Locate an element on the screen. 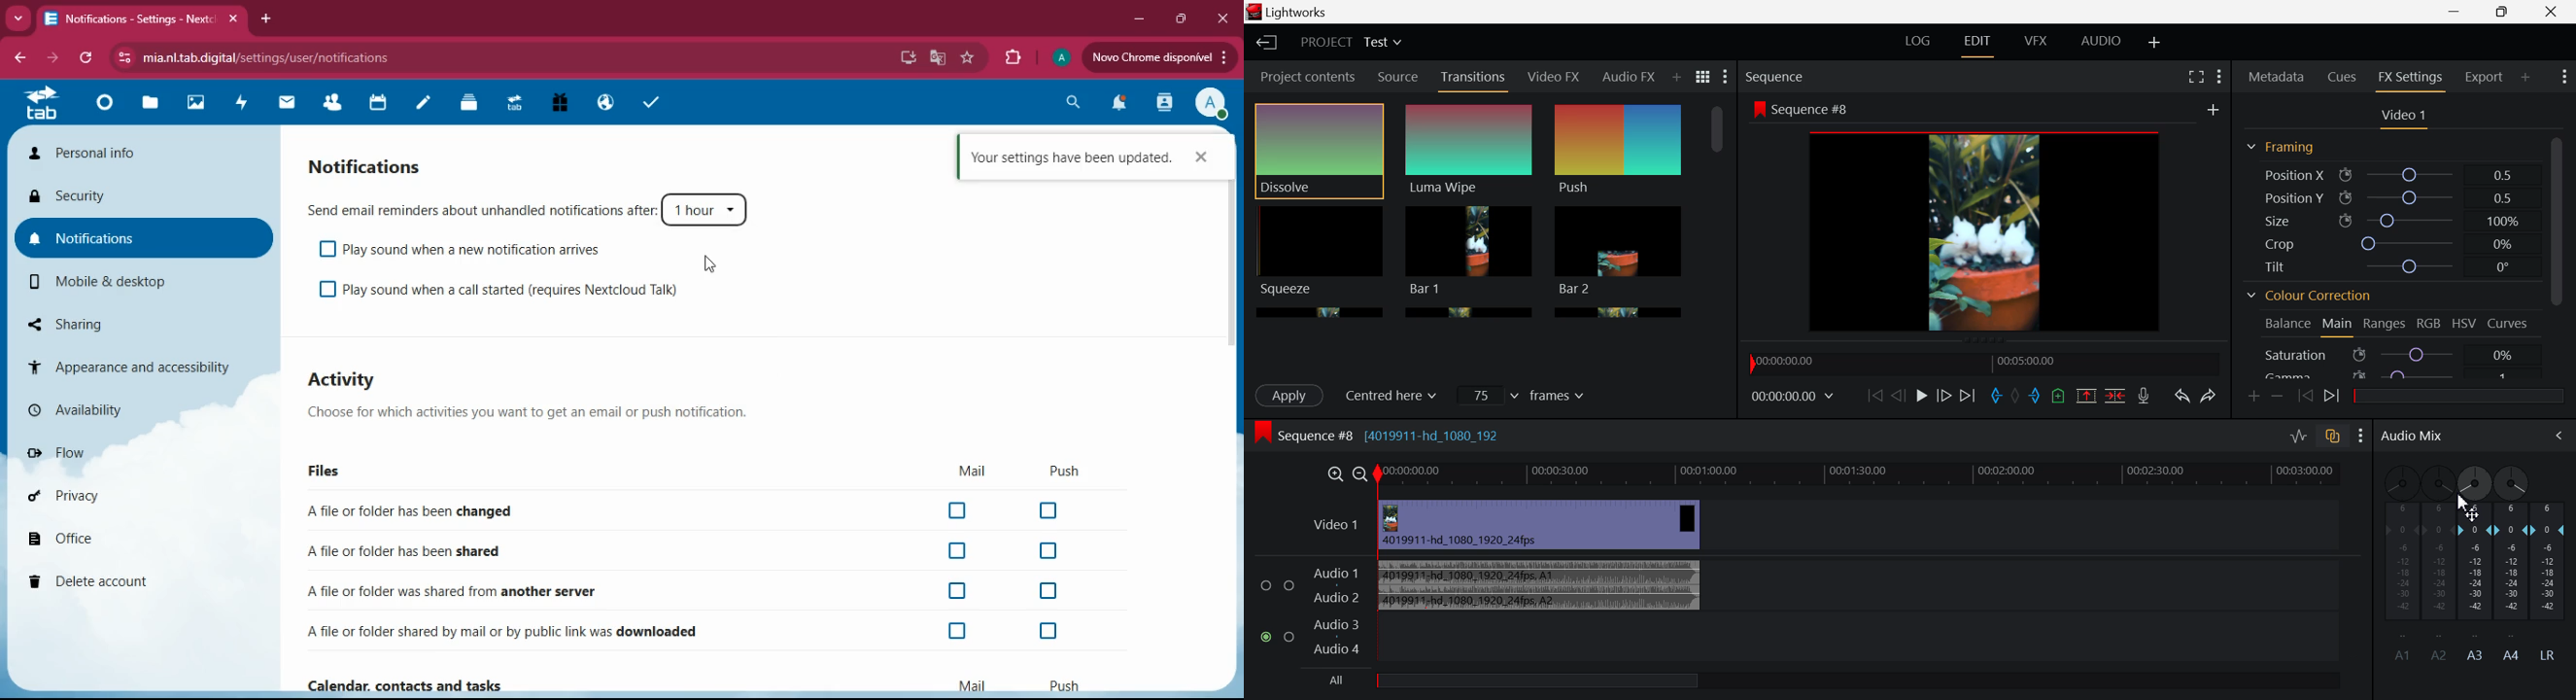 Image resolution: width=2576 pixels, height=700 pixels. desktop is located at coordinates (907, 57).